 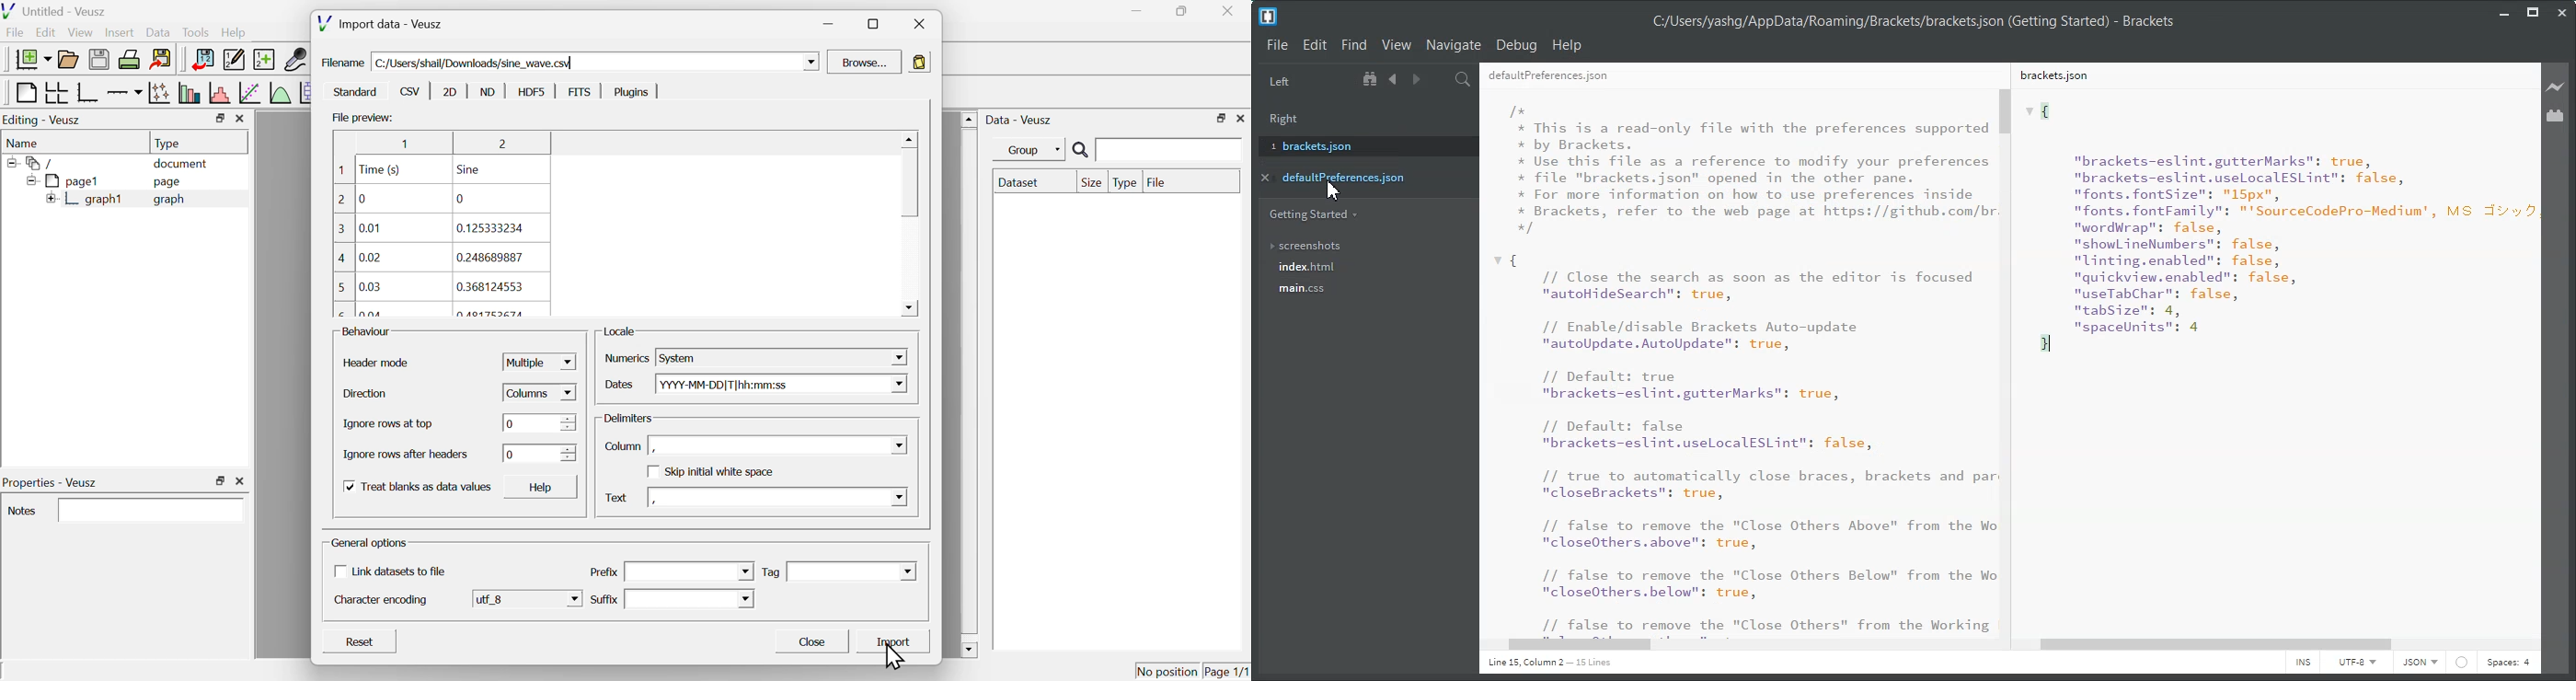 I want to click on Text, so click(x=1549, y=663).